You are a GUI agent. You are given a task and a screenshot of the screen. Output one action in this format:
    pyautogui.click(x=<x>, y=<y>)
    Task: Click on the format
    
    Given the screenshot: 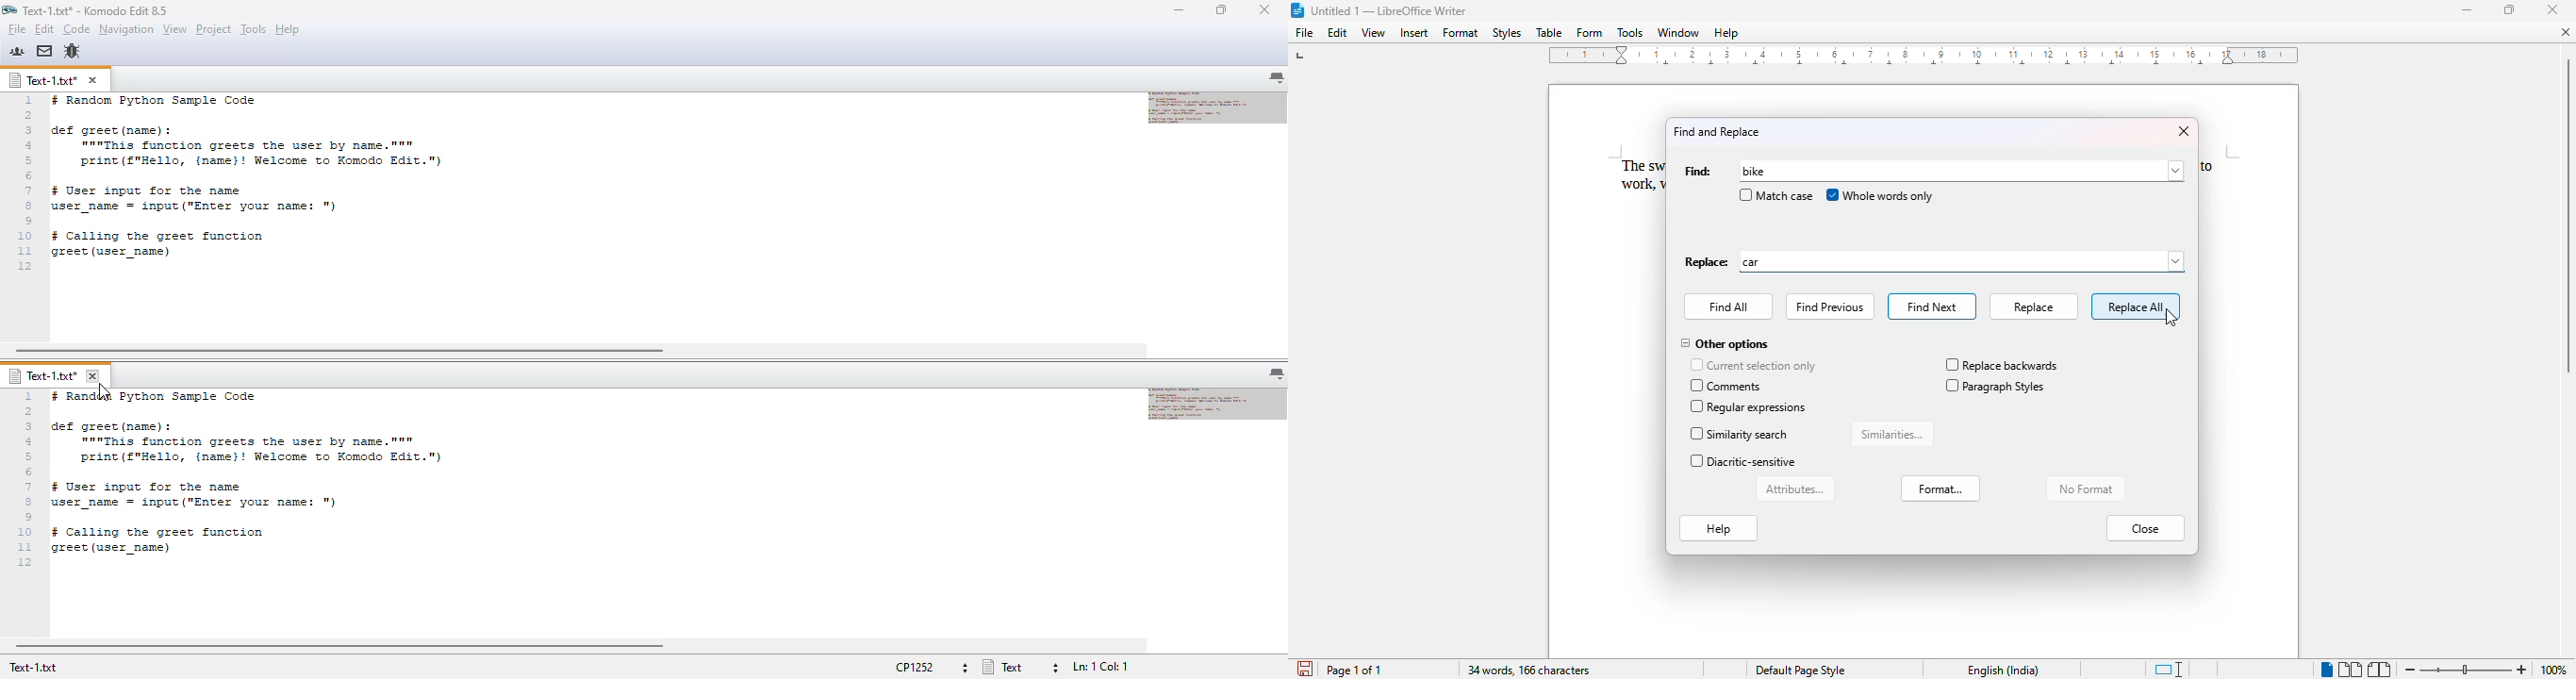 What is the action you would take?
    pyautogui.click(x=1940, y=488)
    